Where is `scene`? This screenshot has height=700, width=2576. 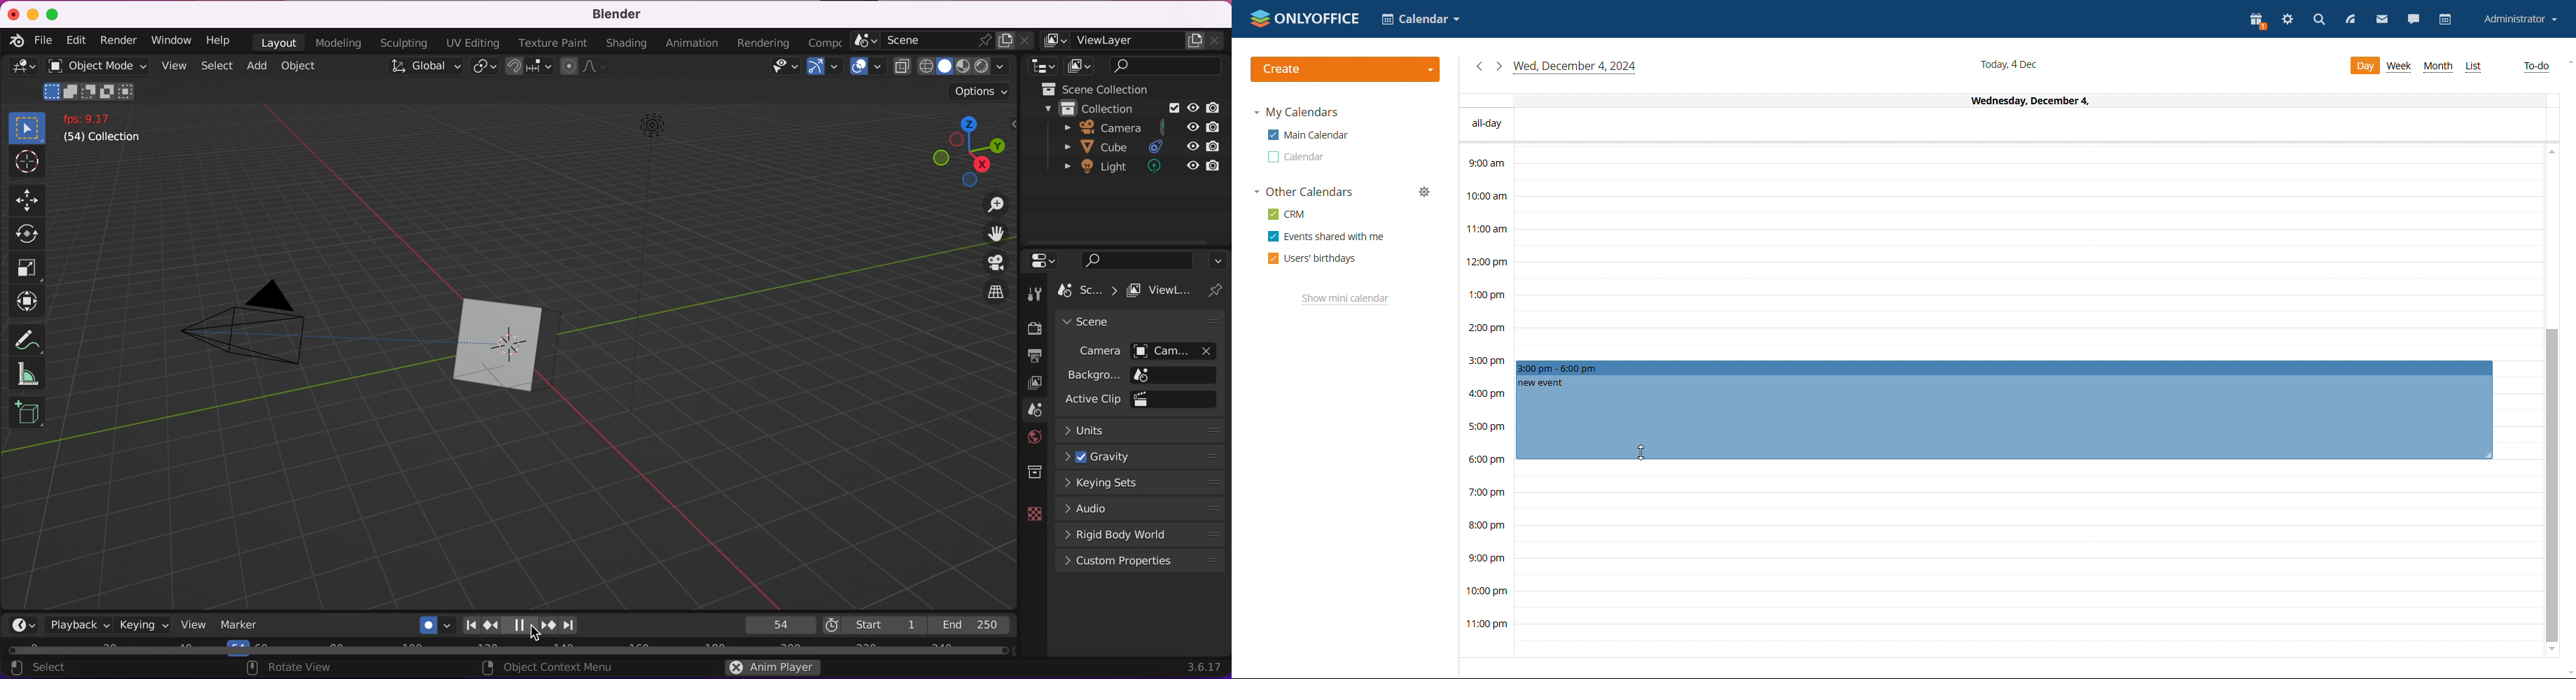 scene is located at coordinates (1034, 411).